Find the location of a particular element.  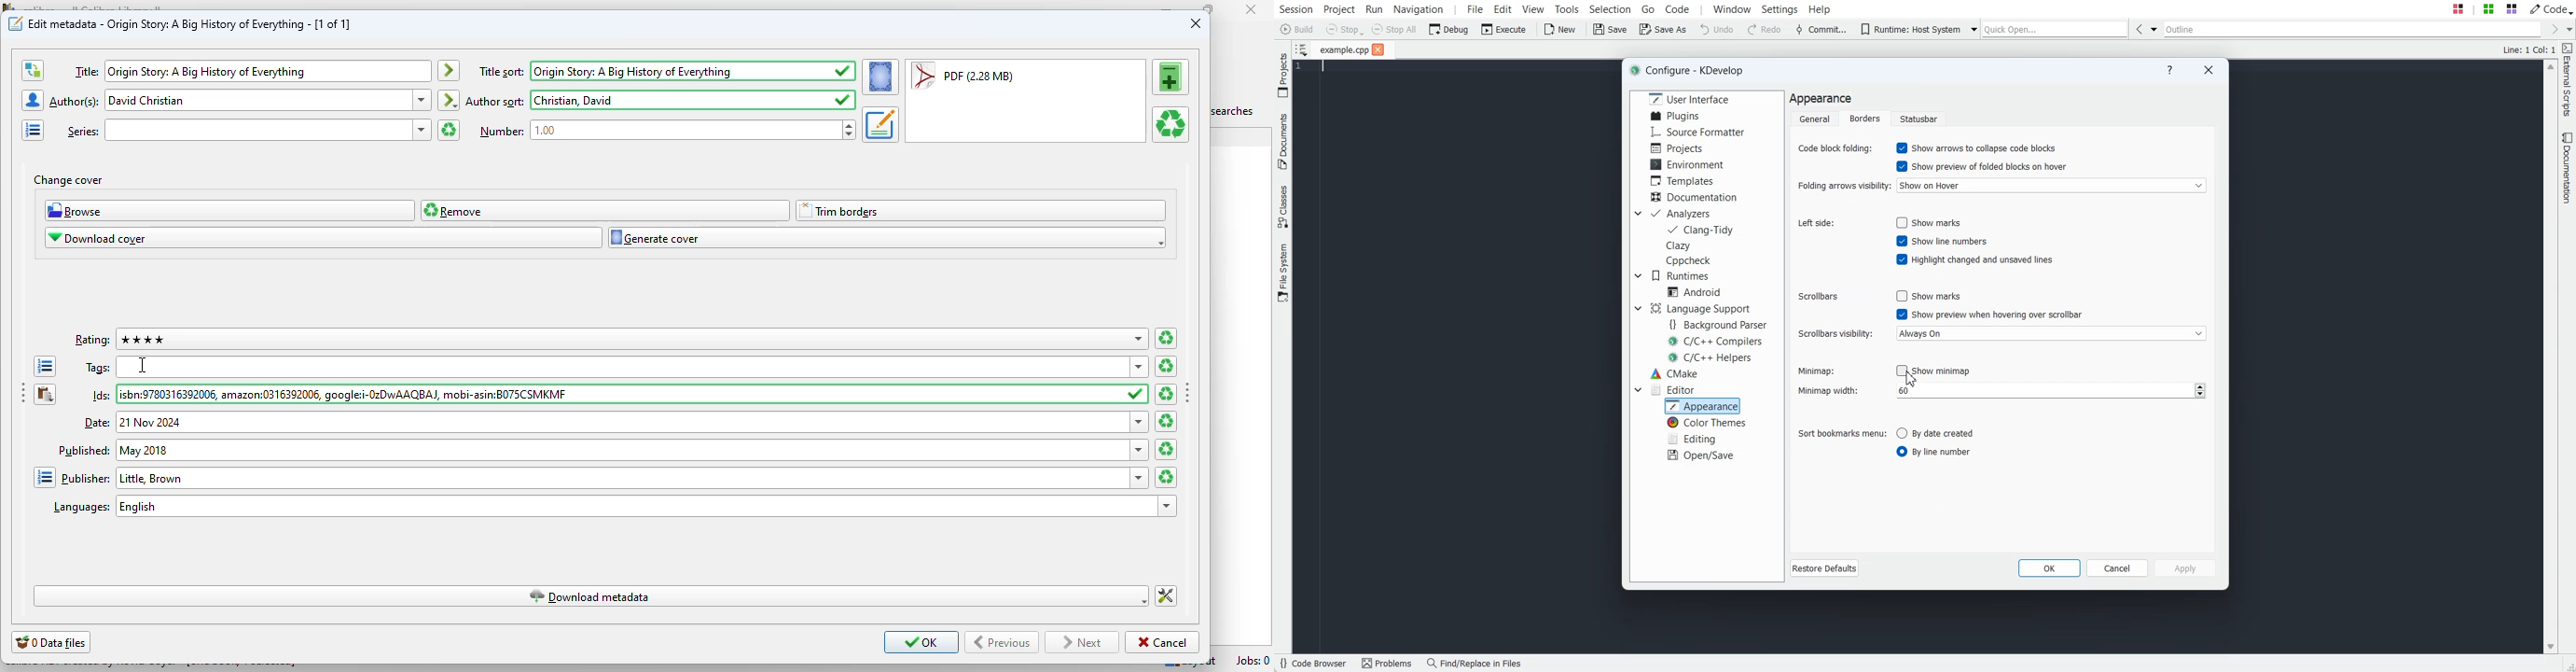

text is located at coordinates (93, 341).